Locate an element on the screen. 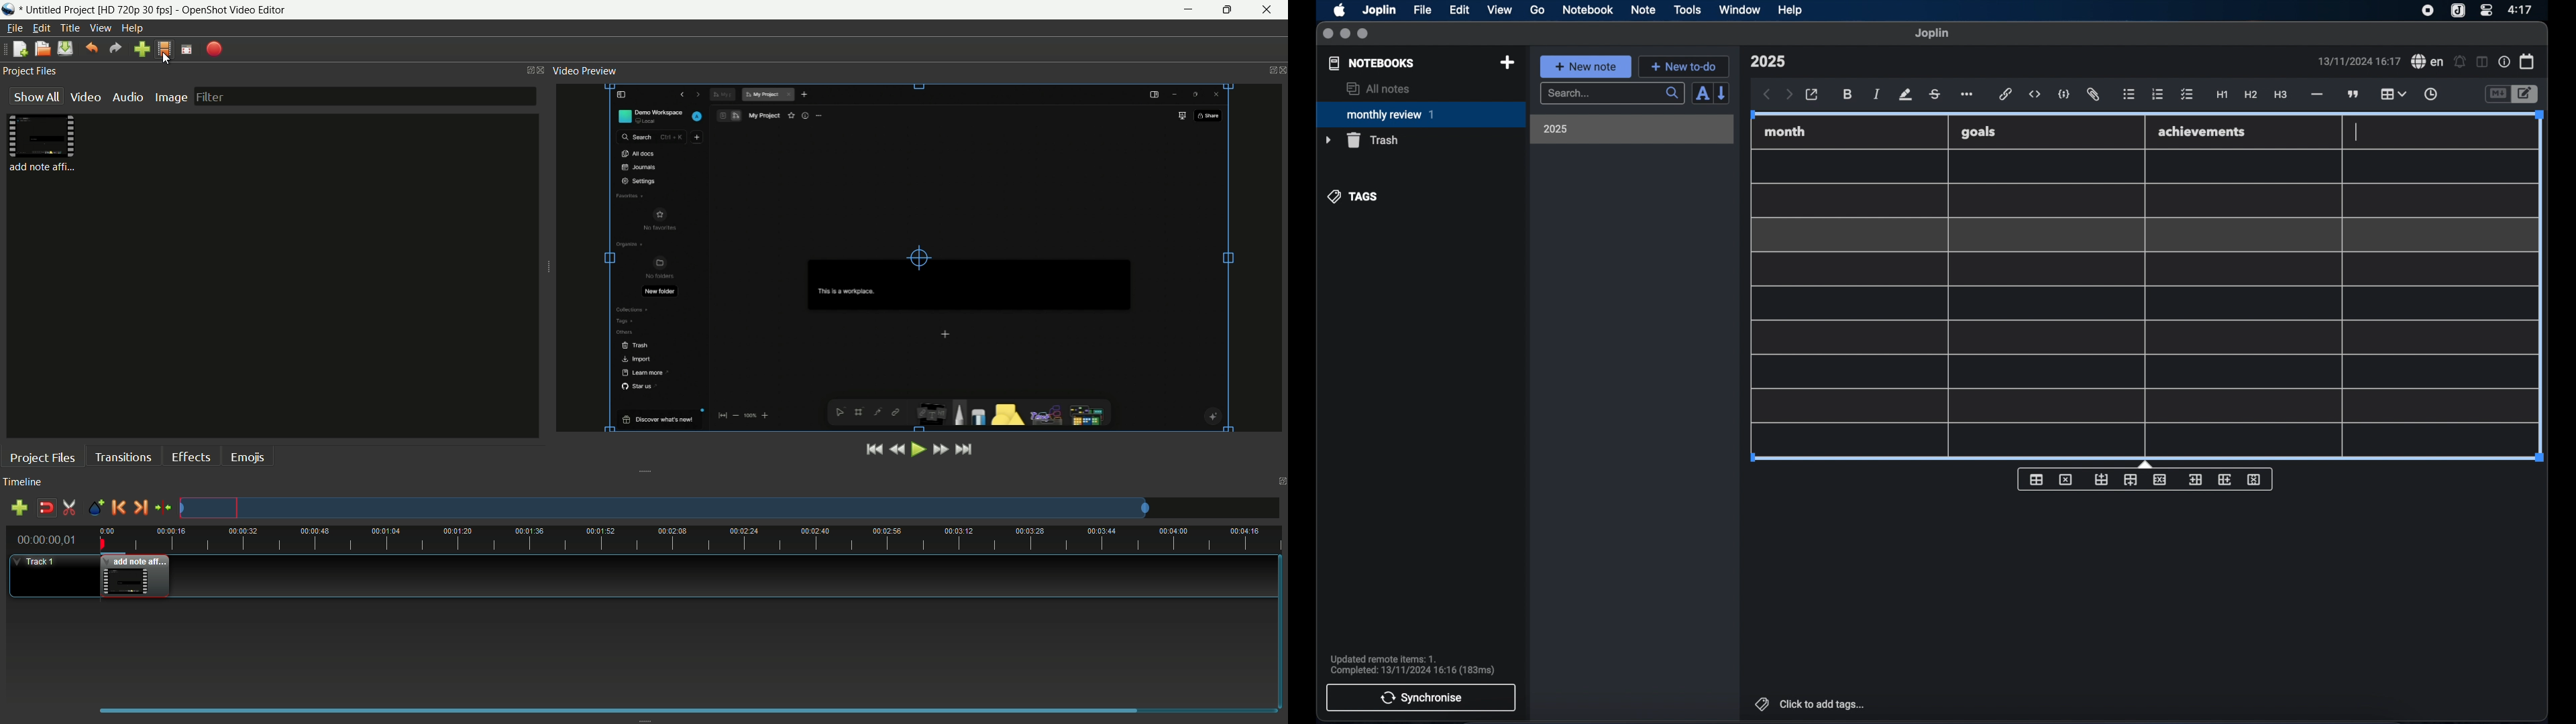  block quotes is located at coordinates (2354, 95).